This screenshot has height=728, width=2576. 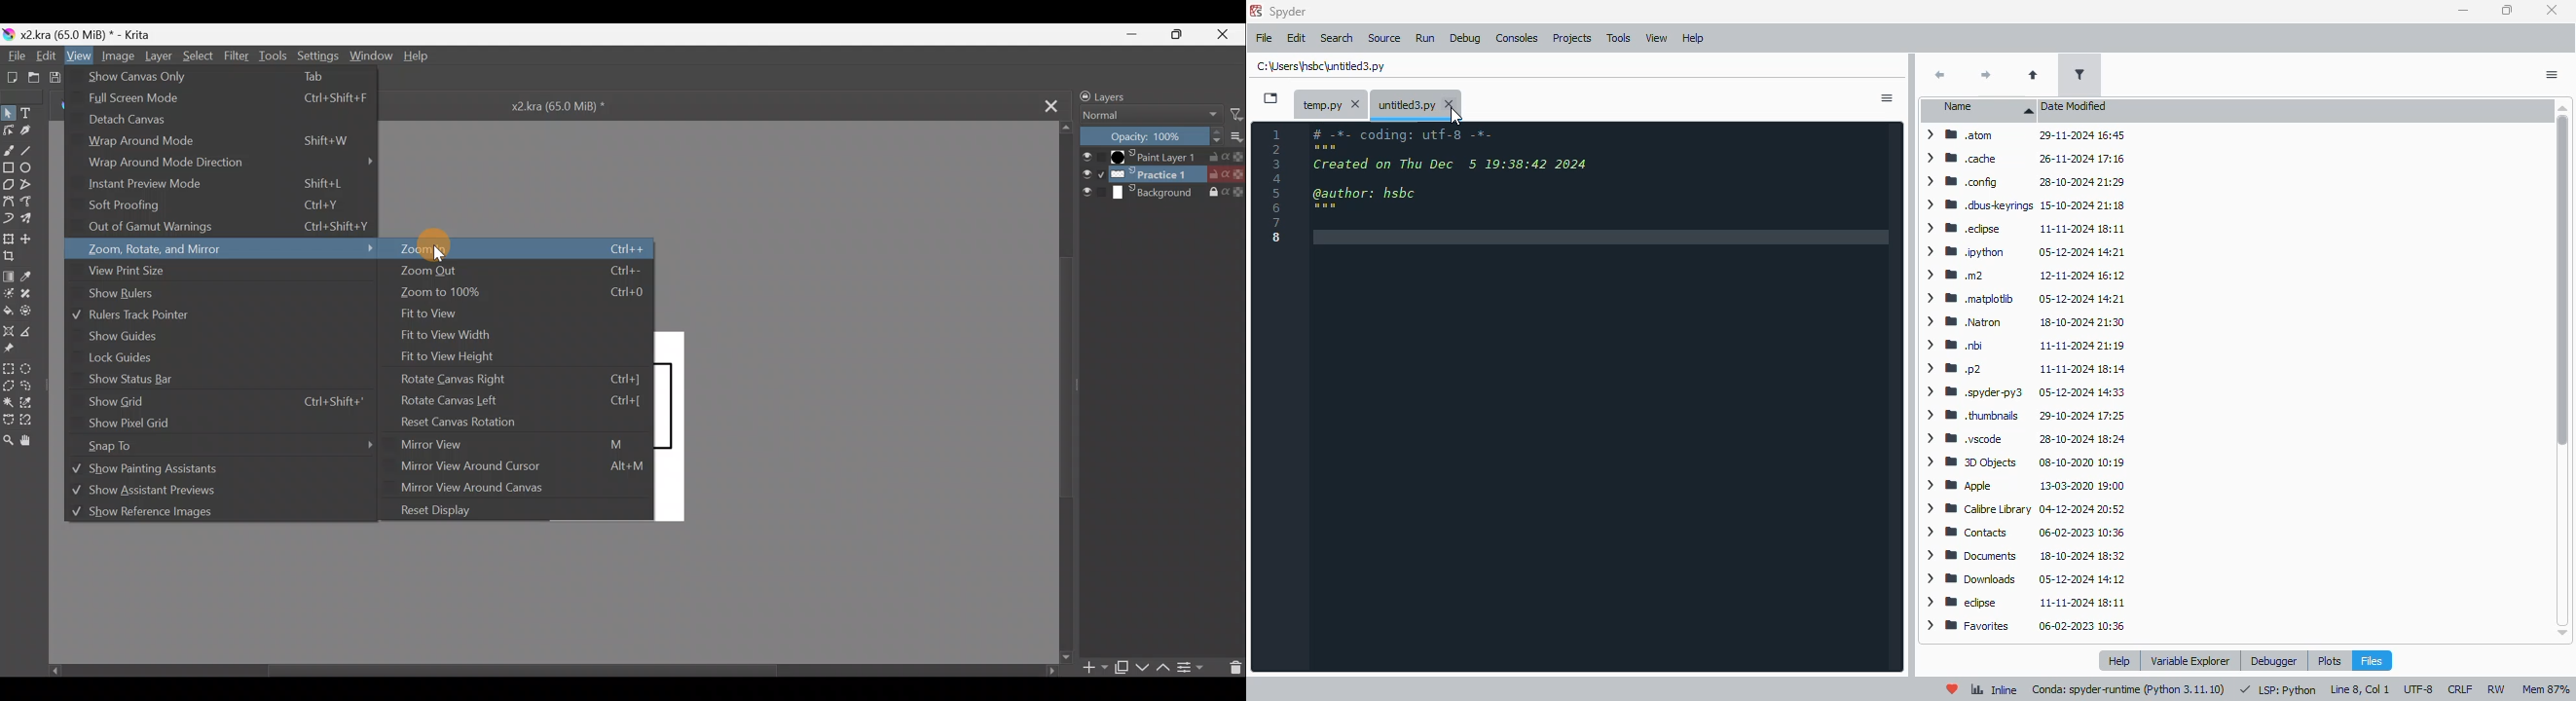 What do you see at coordinates (1140, 667) in the screenshot?
I see `Move layer/mask down` at bounding box center [1140, 667].